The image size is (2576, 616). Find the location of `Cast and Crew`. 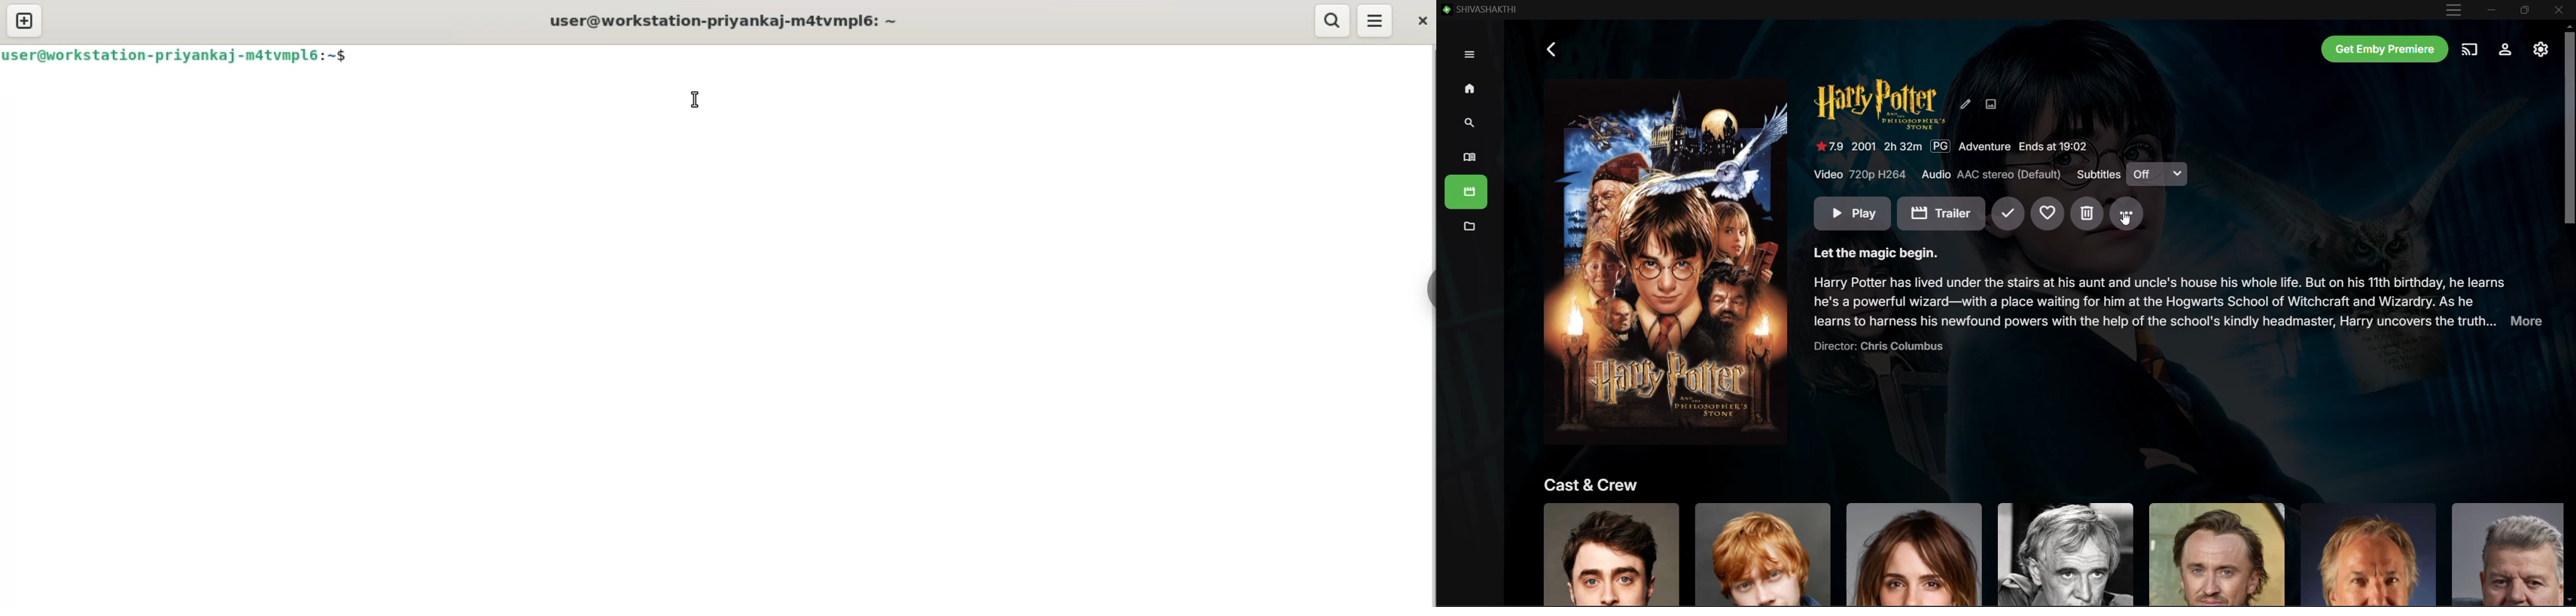

Cast and Crew is located at coordinates (1592, 484).